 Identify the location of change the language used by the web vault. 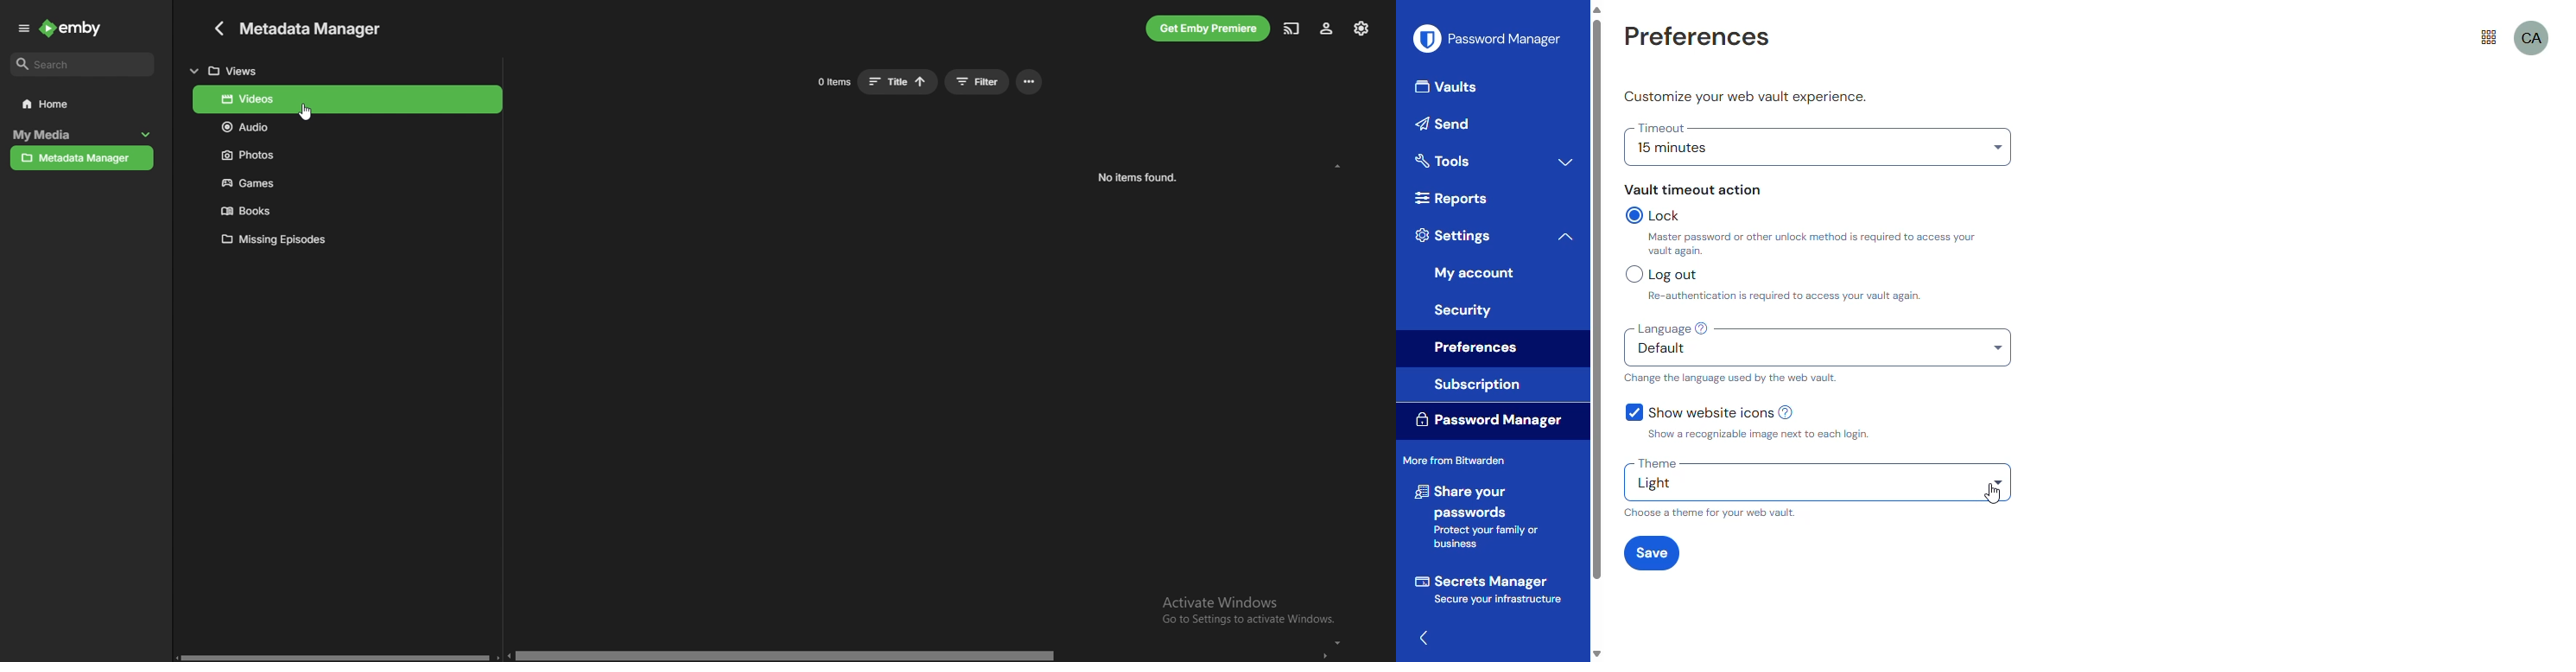
(1730, 378).